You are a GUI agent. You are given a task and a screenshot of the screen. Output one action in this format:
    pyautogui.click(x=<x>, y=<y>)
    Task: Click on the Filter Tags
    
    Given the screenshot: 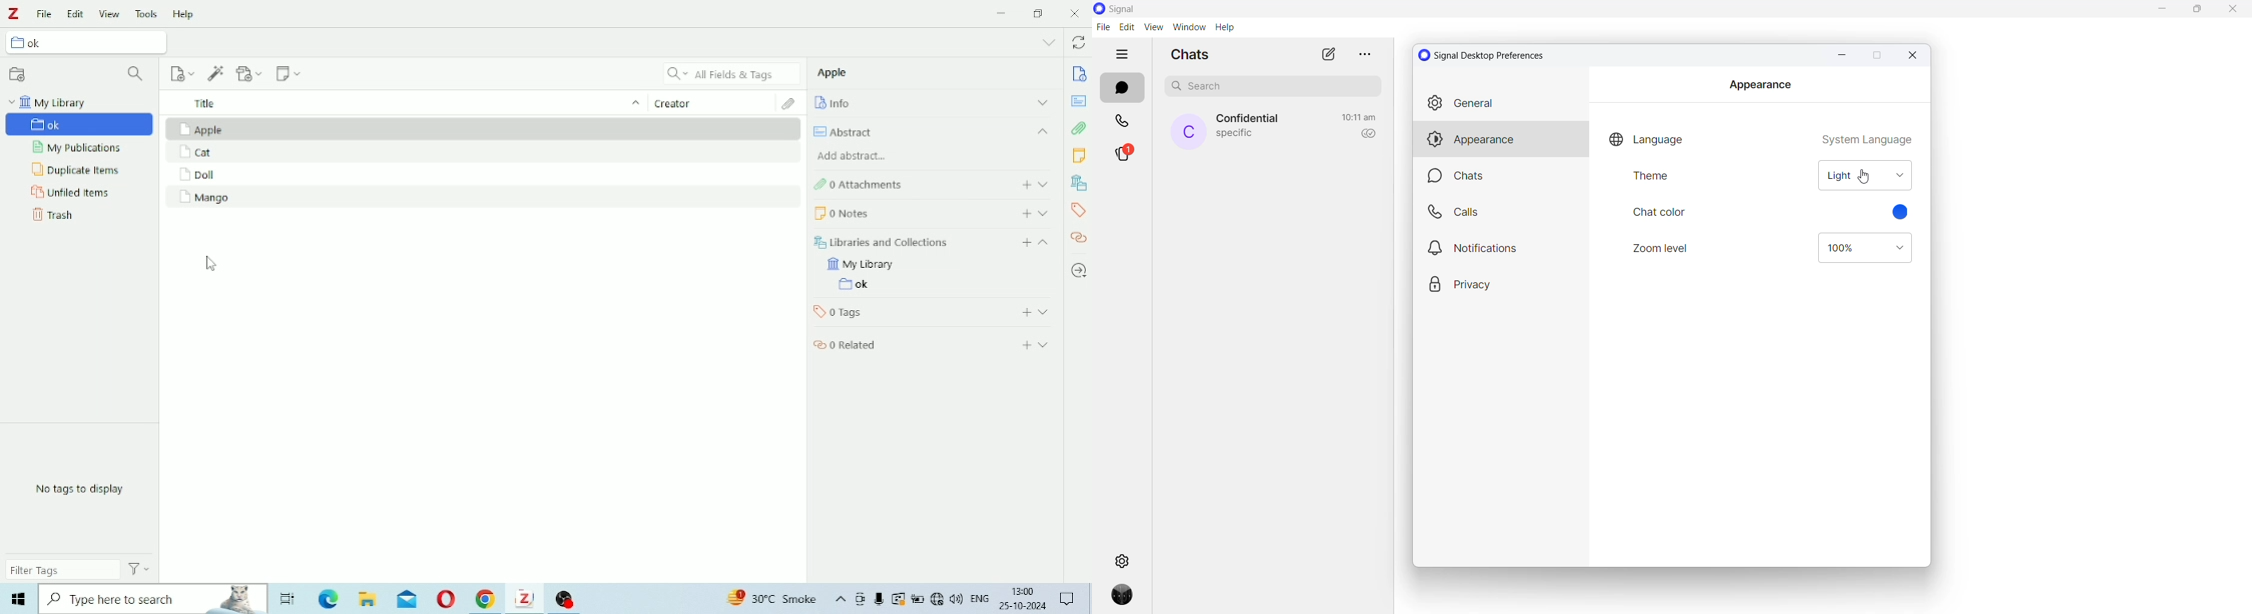 What is the action you would take?
    pyautogui.click(x=63, y=571)
    